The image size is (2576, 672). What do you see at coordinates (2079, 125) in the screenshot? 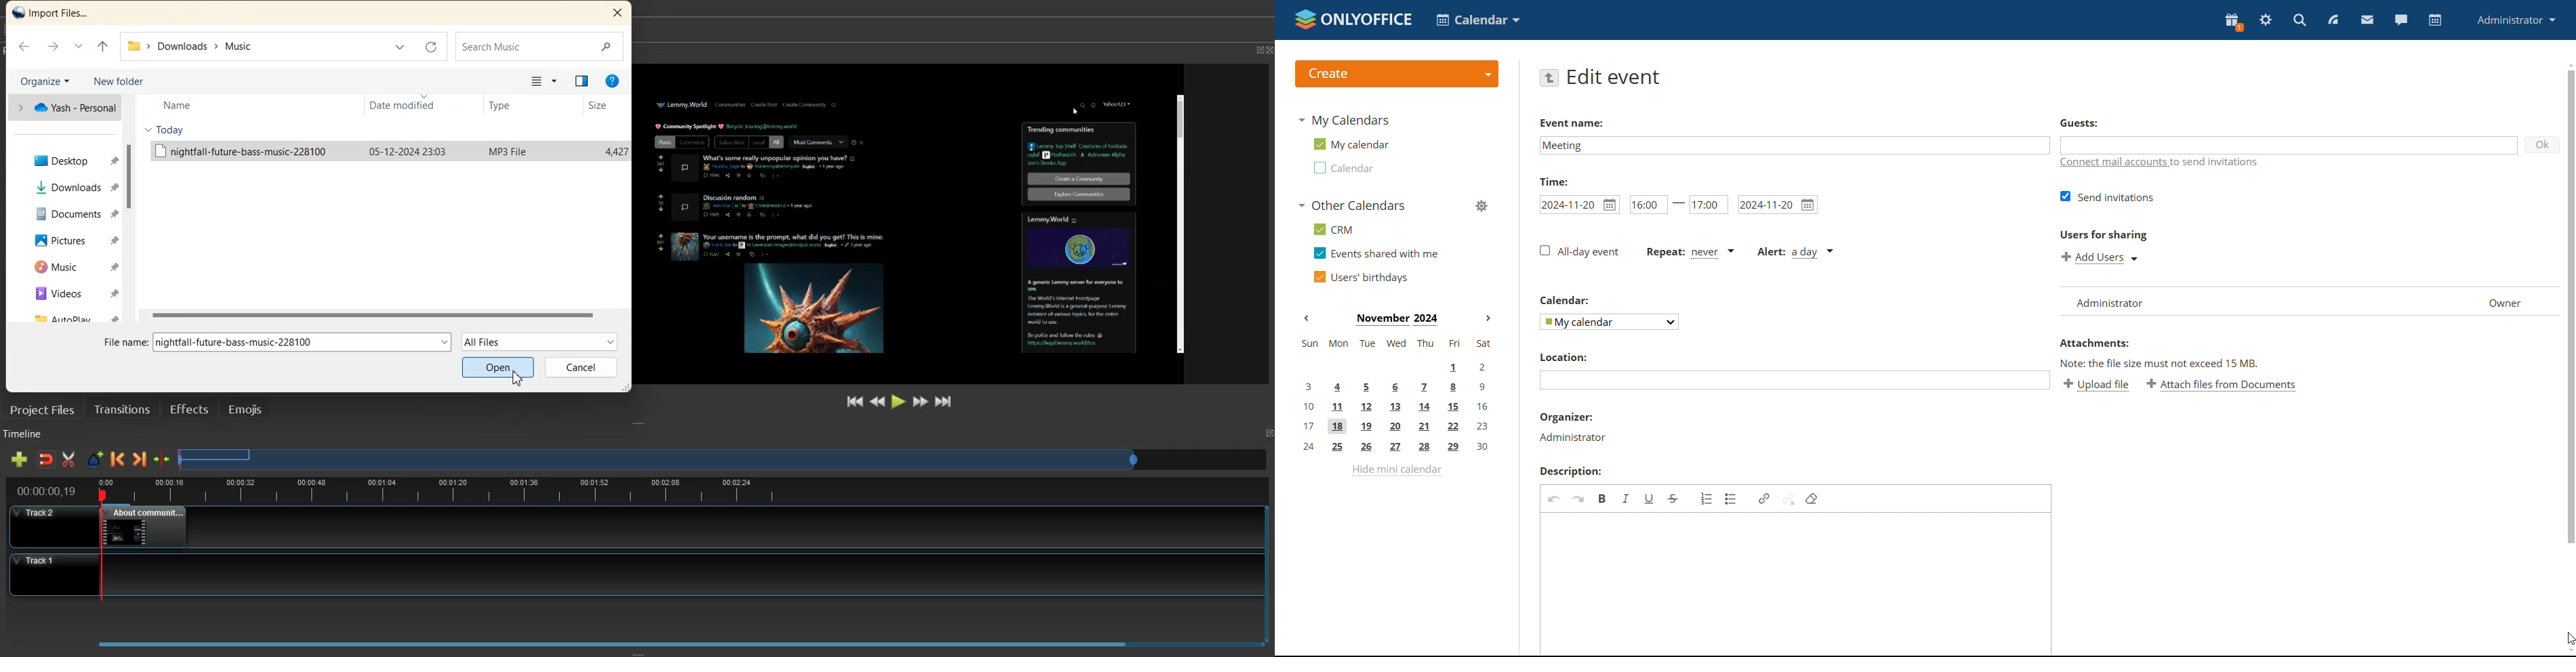
I see `guests` at bounding box center [2079, 125].